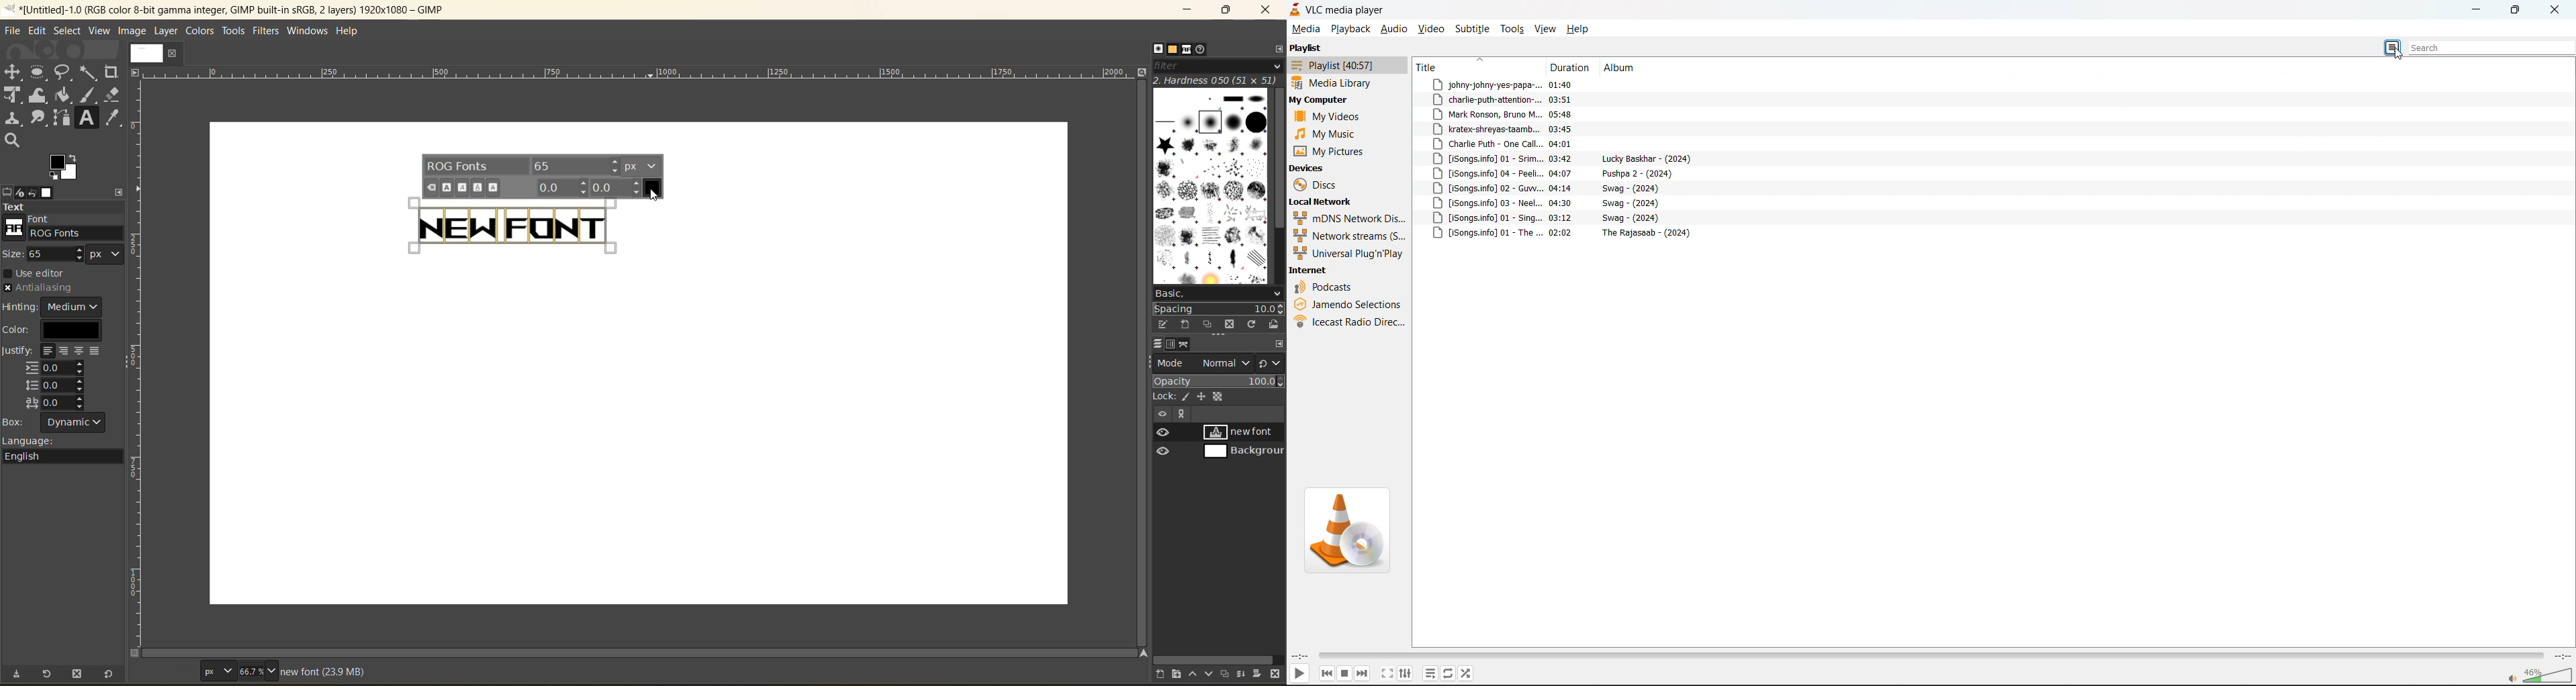 This screenshot has width=2576, height=700. What do you see at coordinates (1351, 31) in the screenshot?
I see `playback` at bounding box center [1351, 31].